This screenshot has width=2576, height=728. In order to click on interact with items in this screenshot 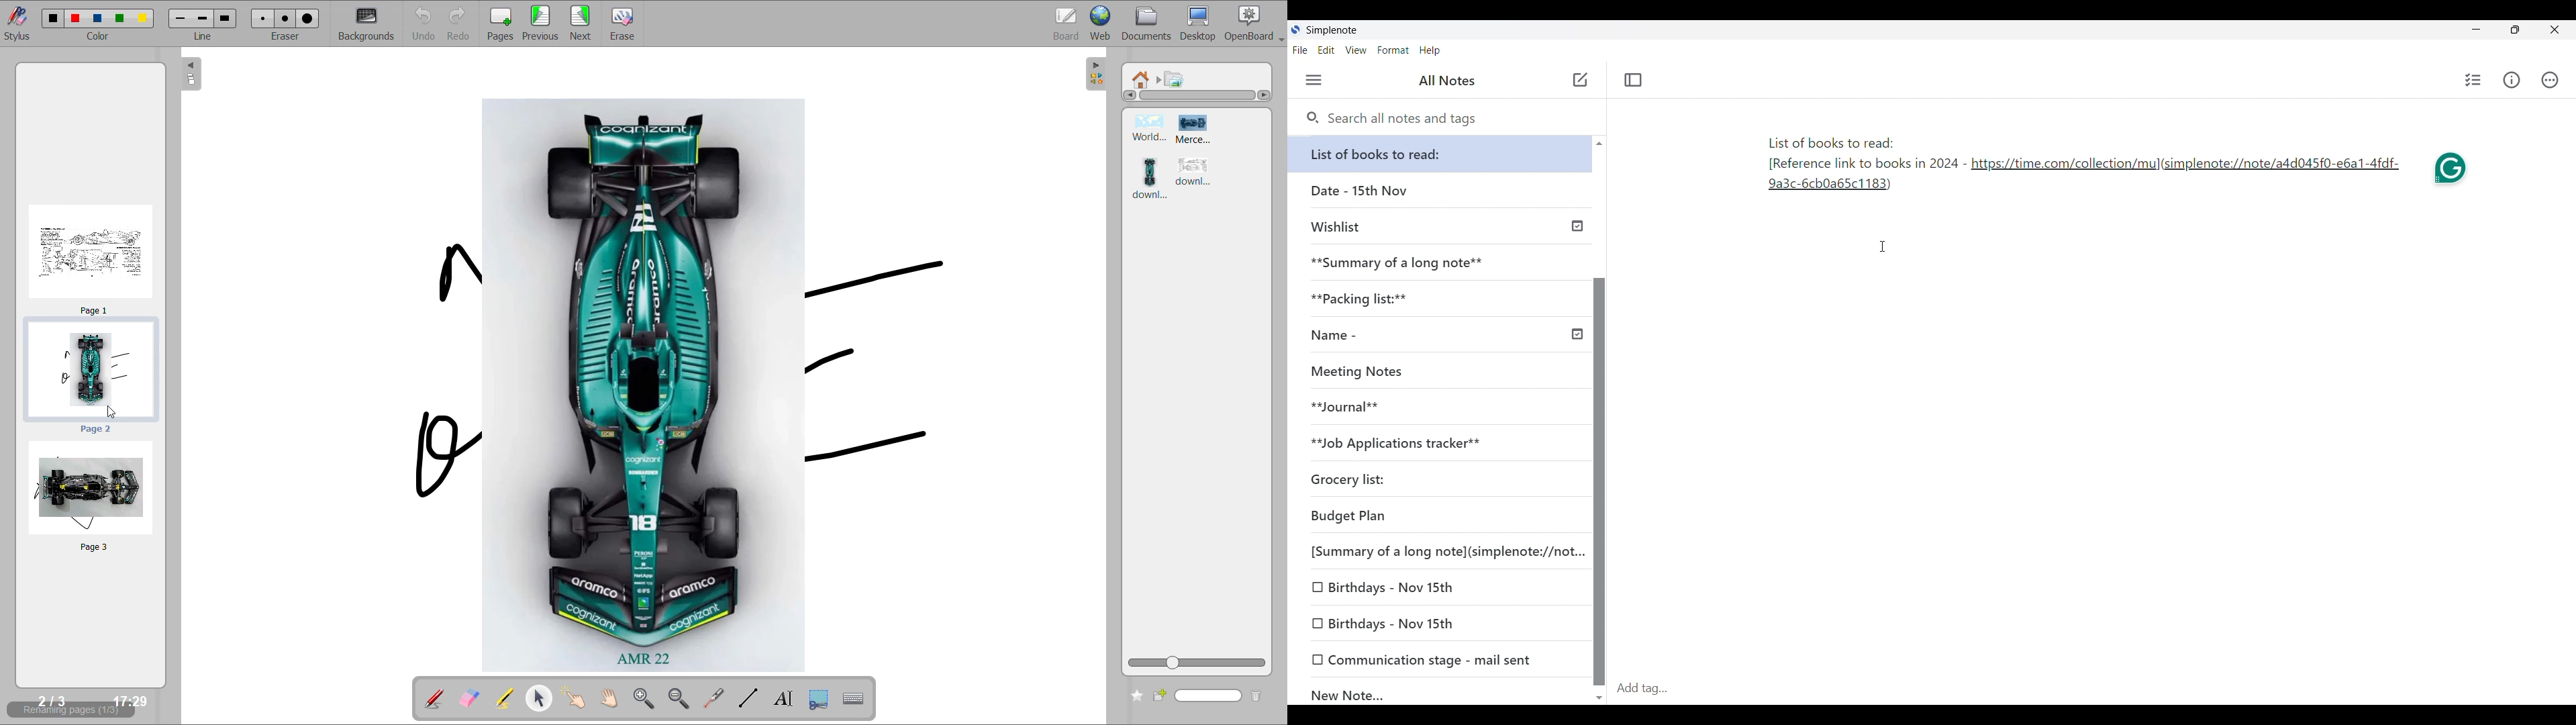, I will do `click(576, 699)`.